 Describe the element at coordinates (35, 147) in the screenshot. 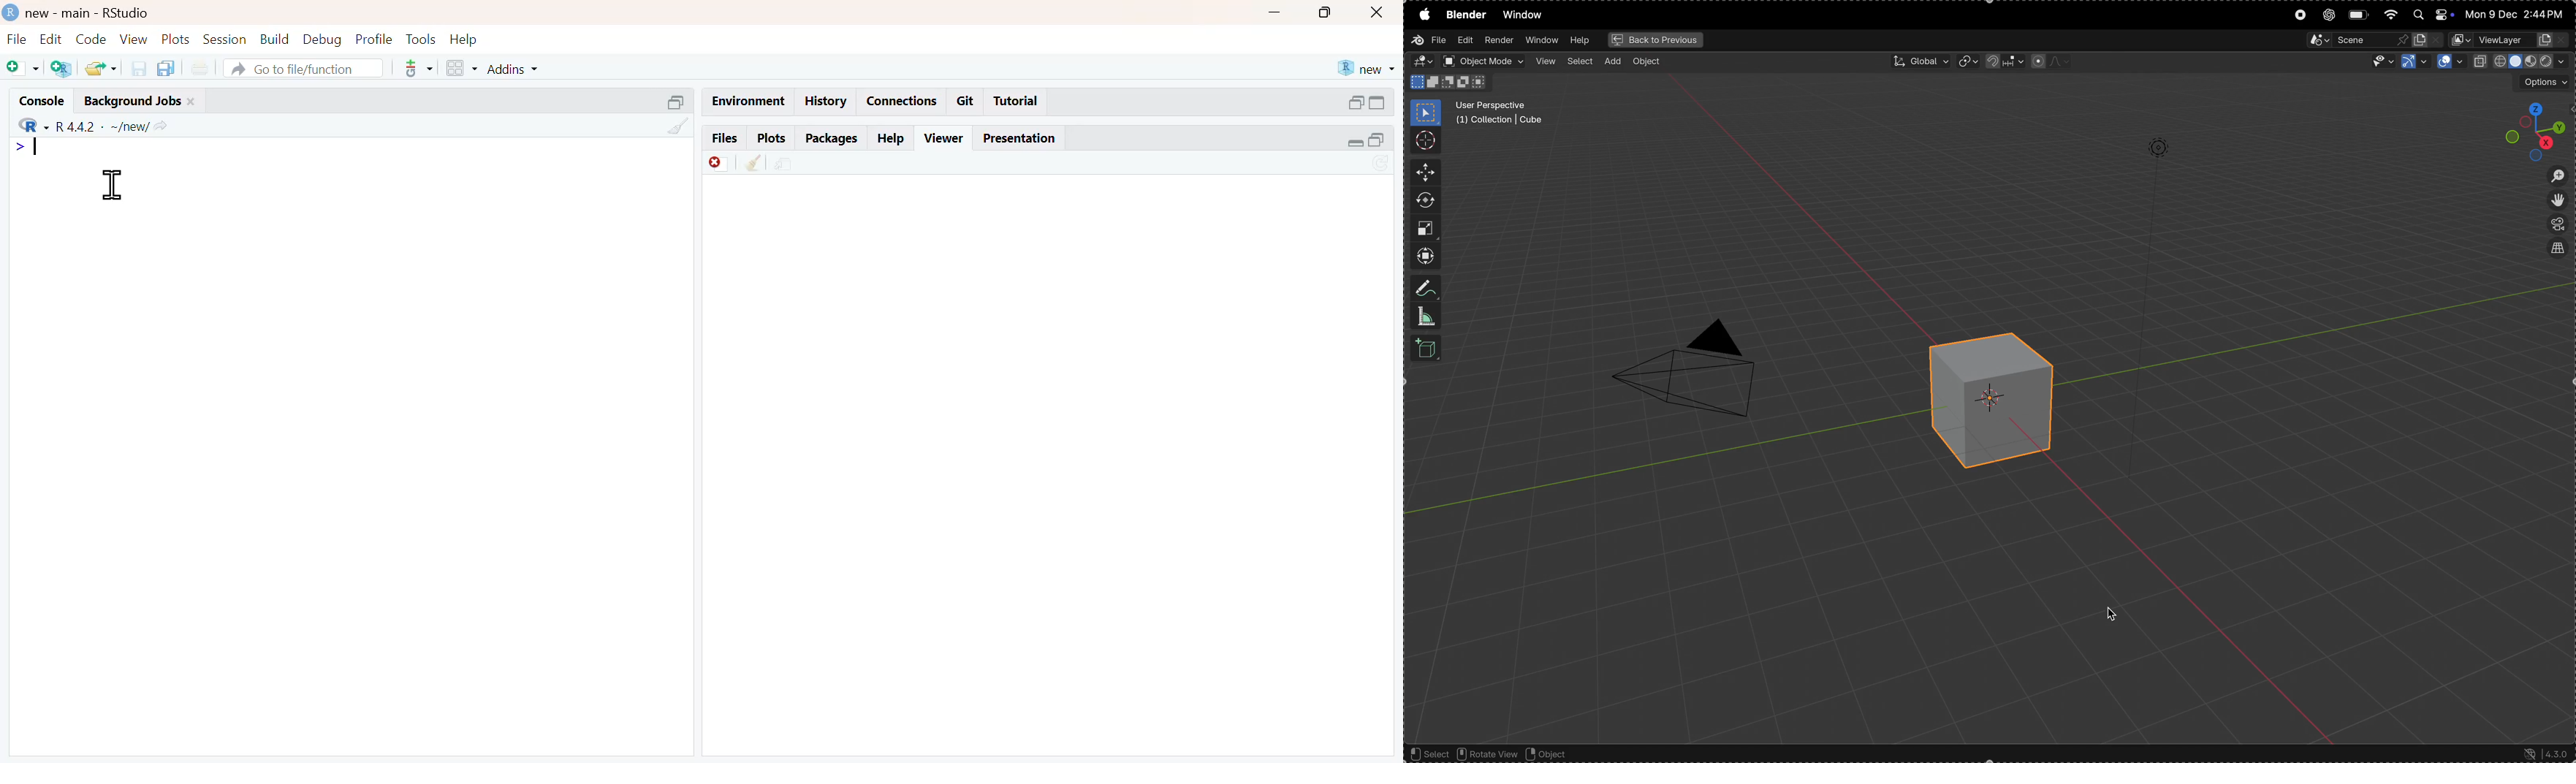

I see `Typing indicator` at that location.